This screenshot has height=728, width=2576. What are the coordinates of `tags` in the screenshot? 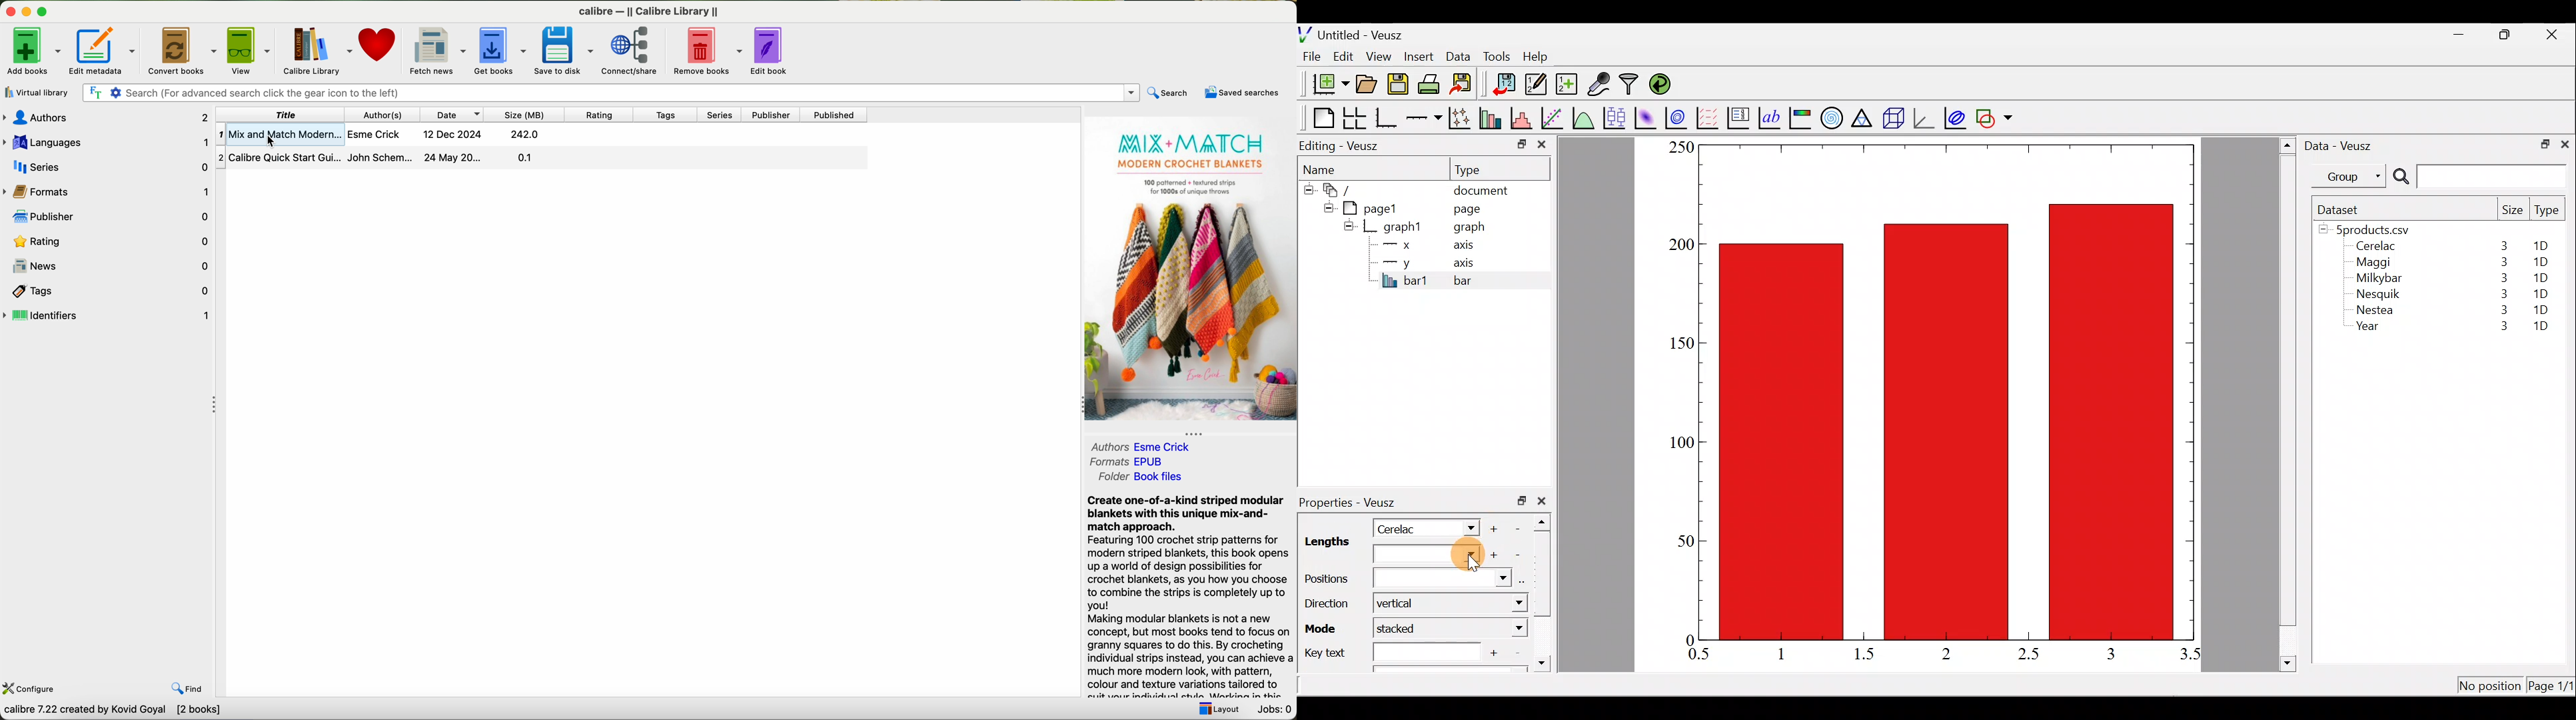 It's located at (664, 115).